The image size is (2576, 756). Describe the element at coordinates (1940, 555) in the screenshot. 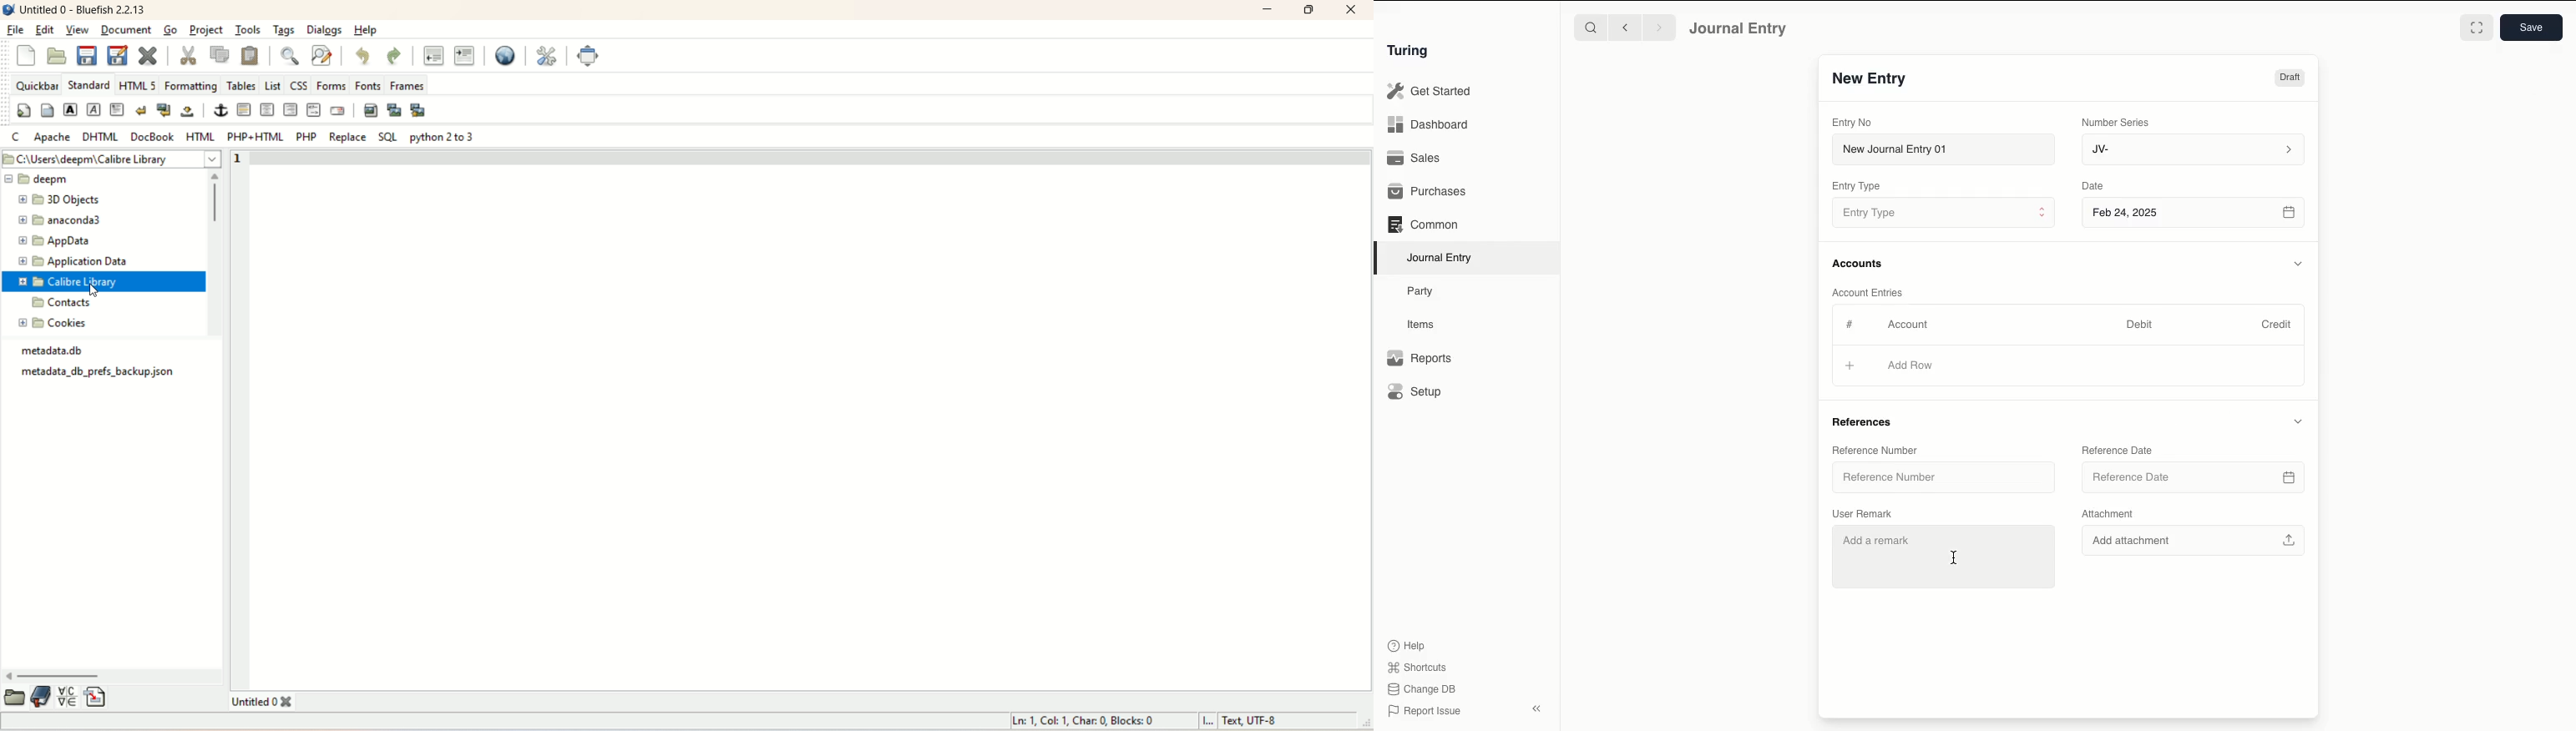

I see `Add a remark` at that location.